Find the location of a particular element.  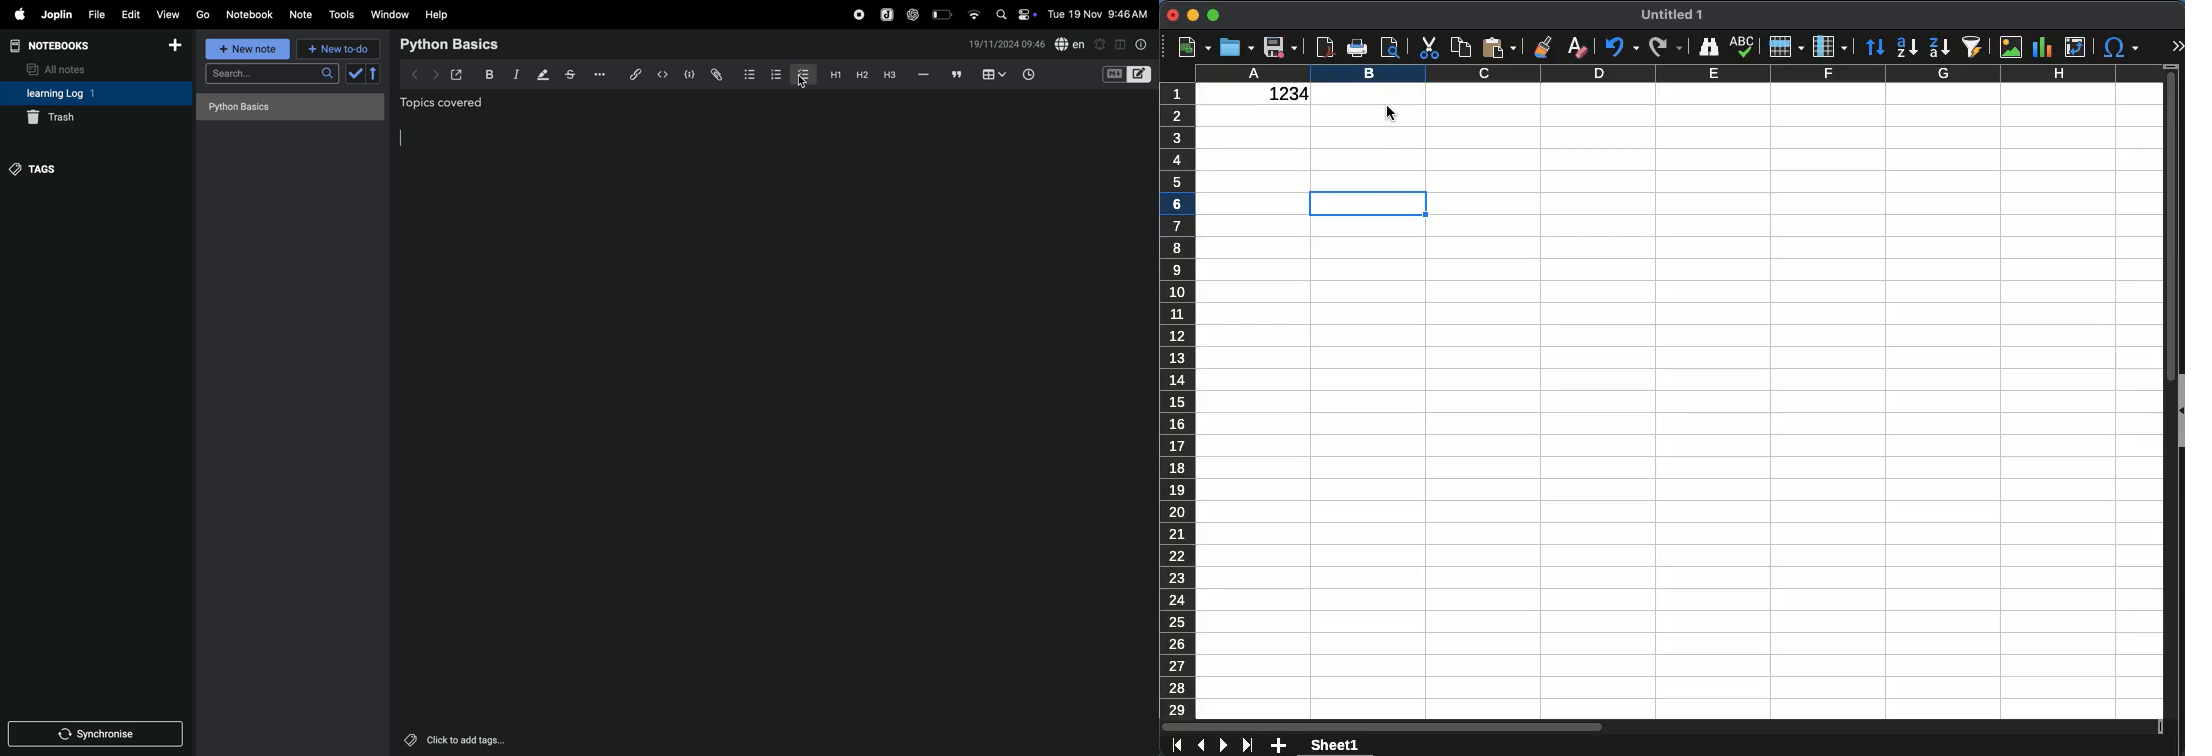

scroll is located at coordinates (1663, 726).